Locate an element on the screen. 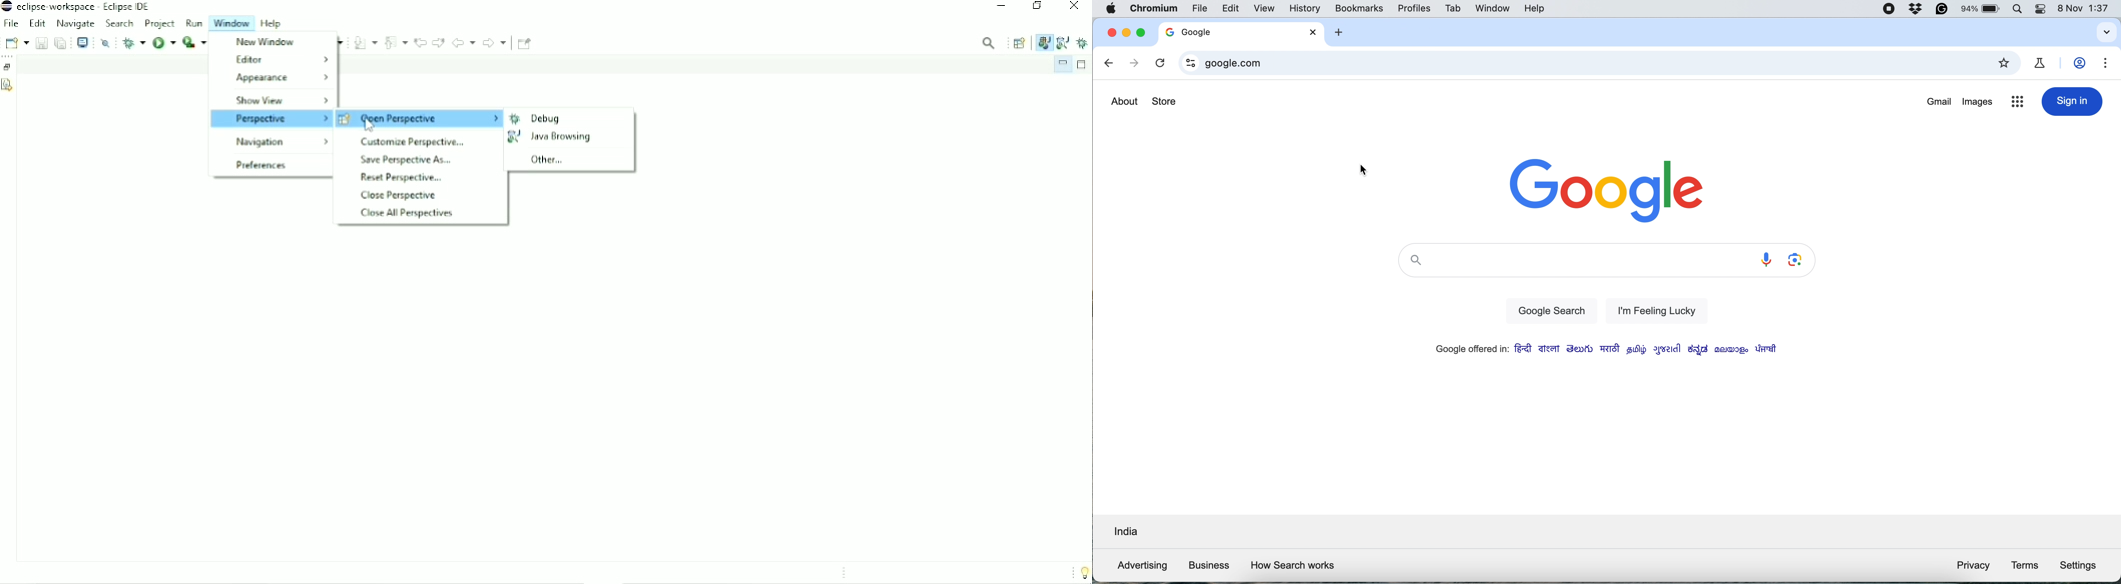 Image resolution: width=2128 pixels, height=588 pixels. i'm feeling lucky is located at coordinates (1653, 310).